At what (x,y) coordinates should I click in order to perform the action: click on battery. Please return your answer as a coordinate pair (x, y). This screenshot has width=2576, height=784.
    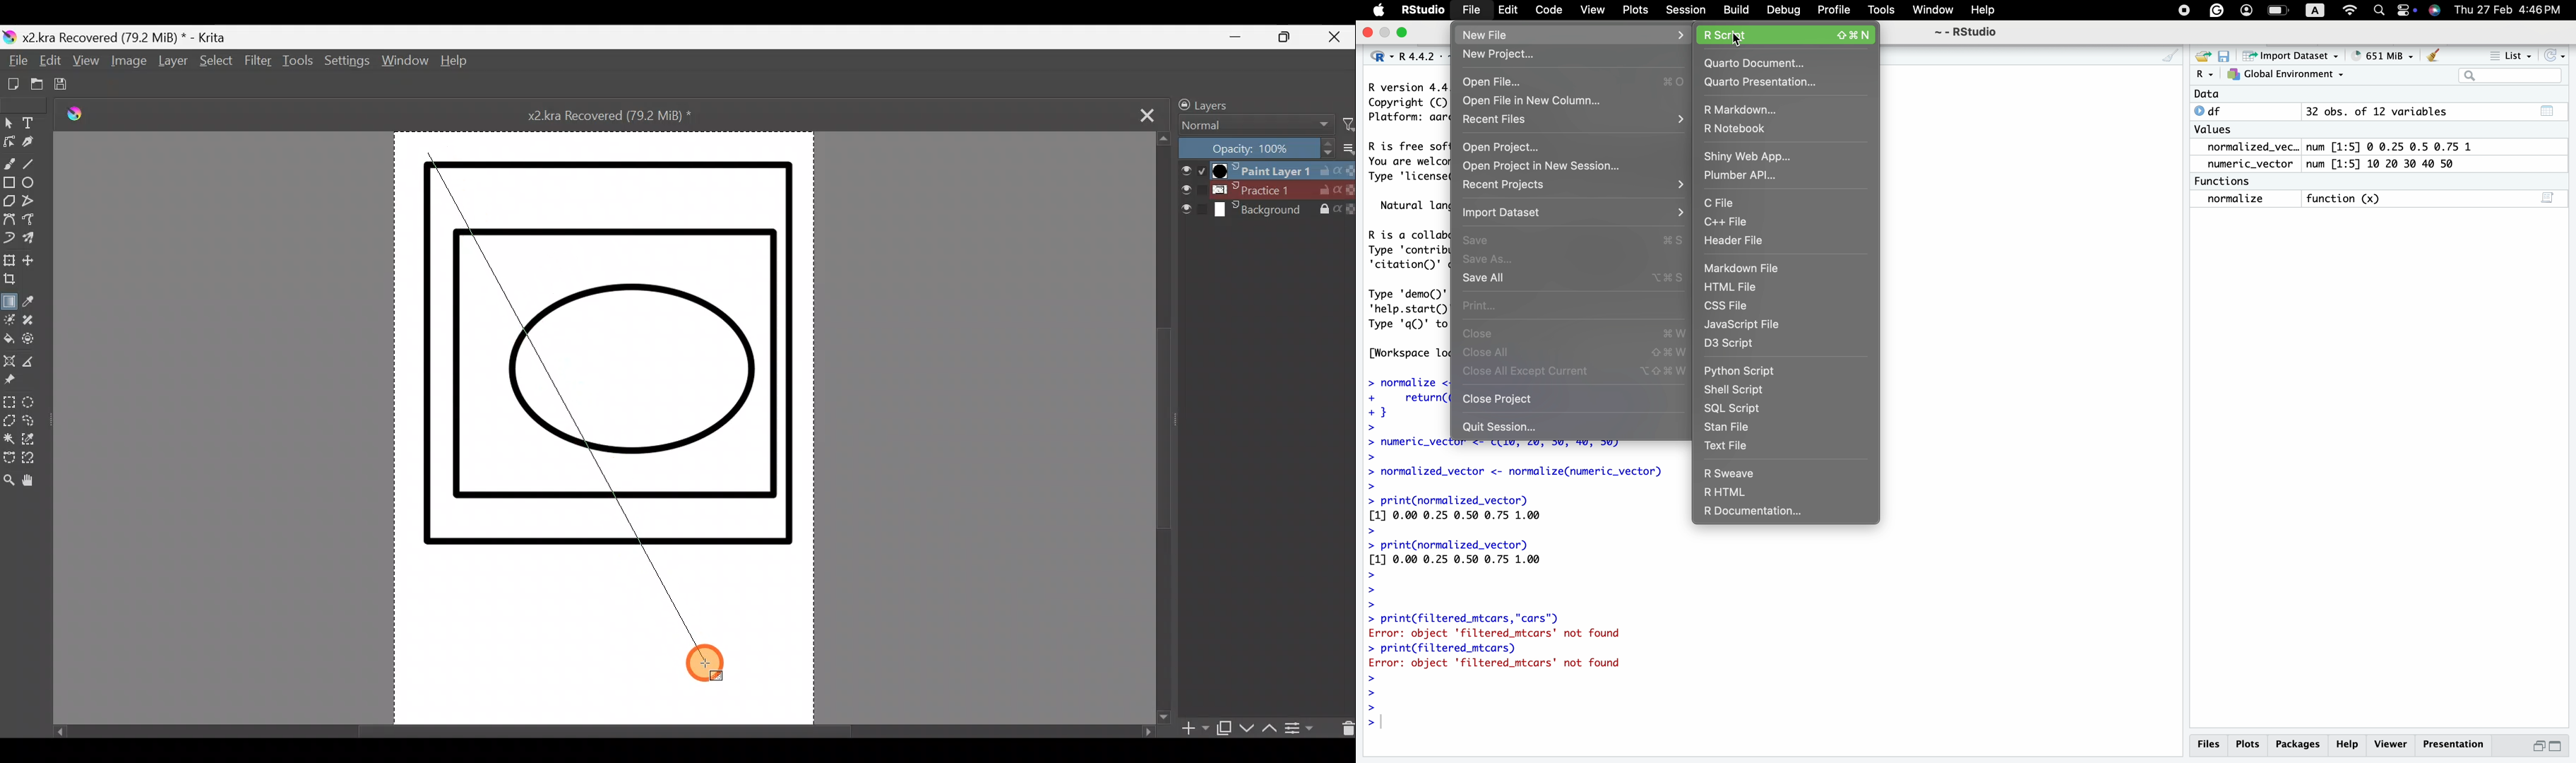
    Looking at the image, I should click on (2279, 11).